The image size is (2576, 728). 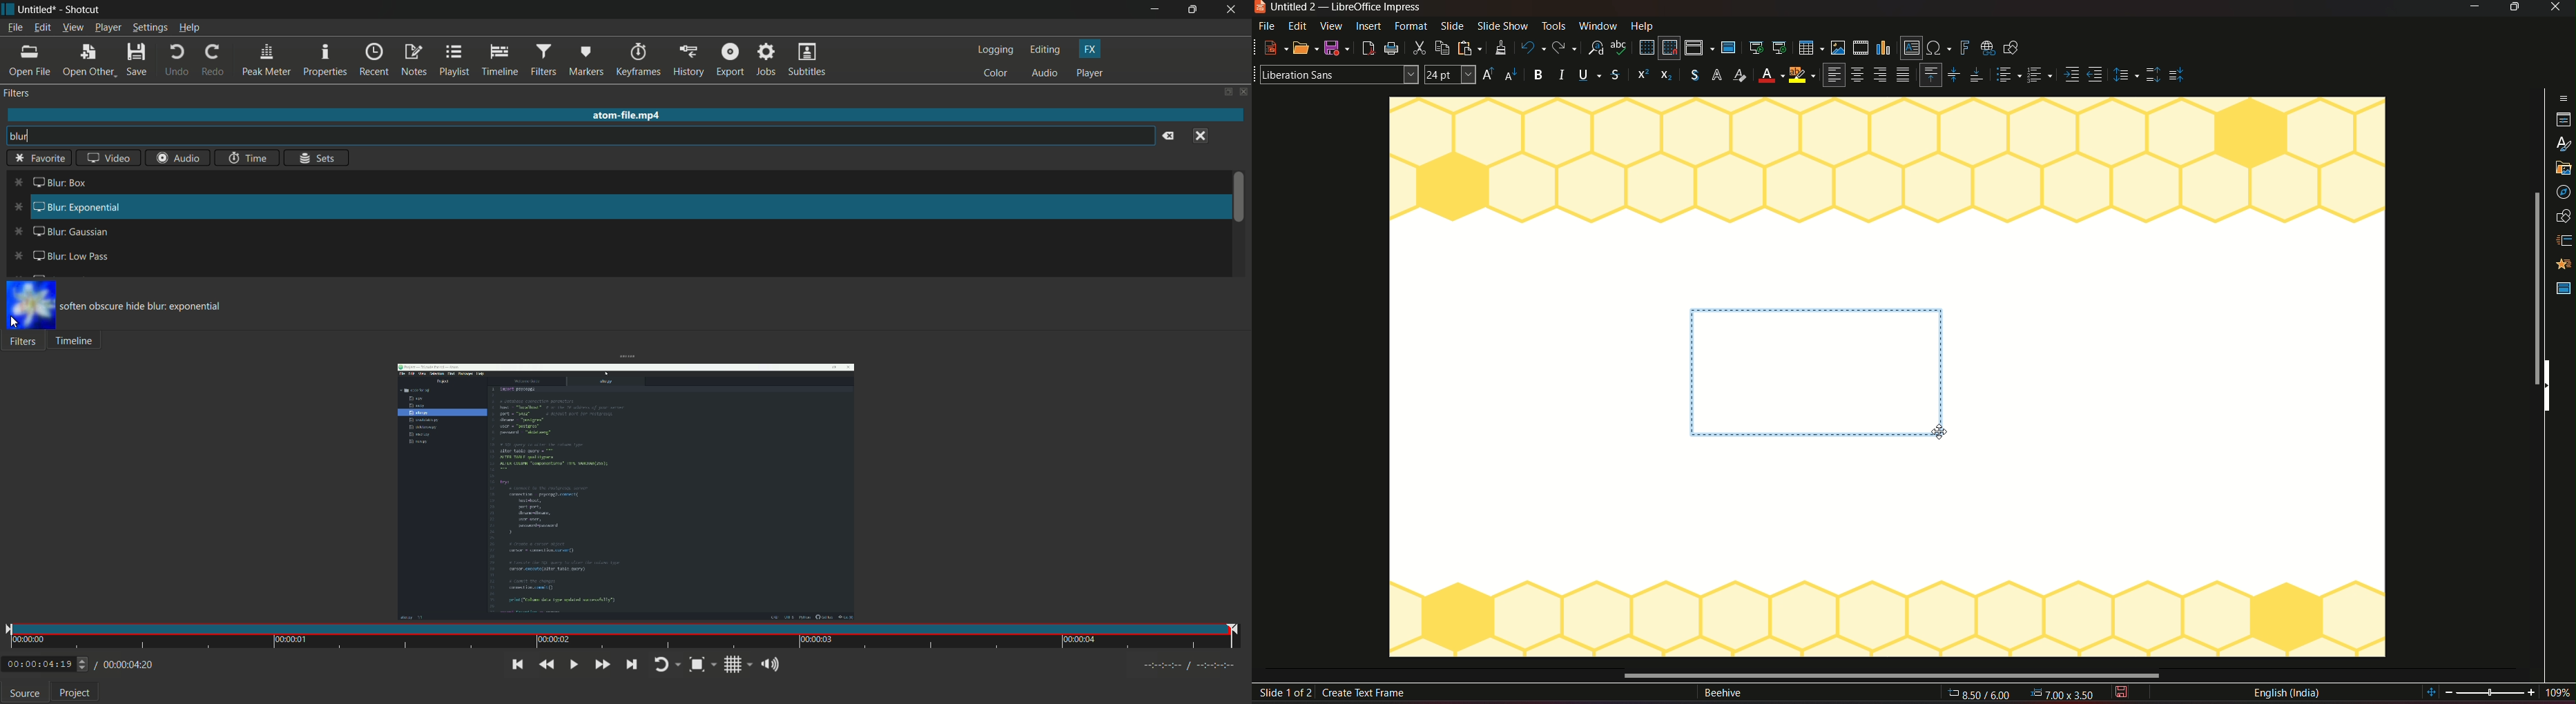 I want to click on text placeholder, so click(x=1814, y=375).